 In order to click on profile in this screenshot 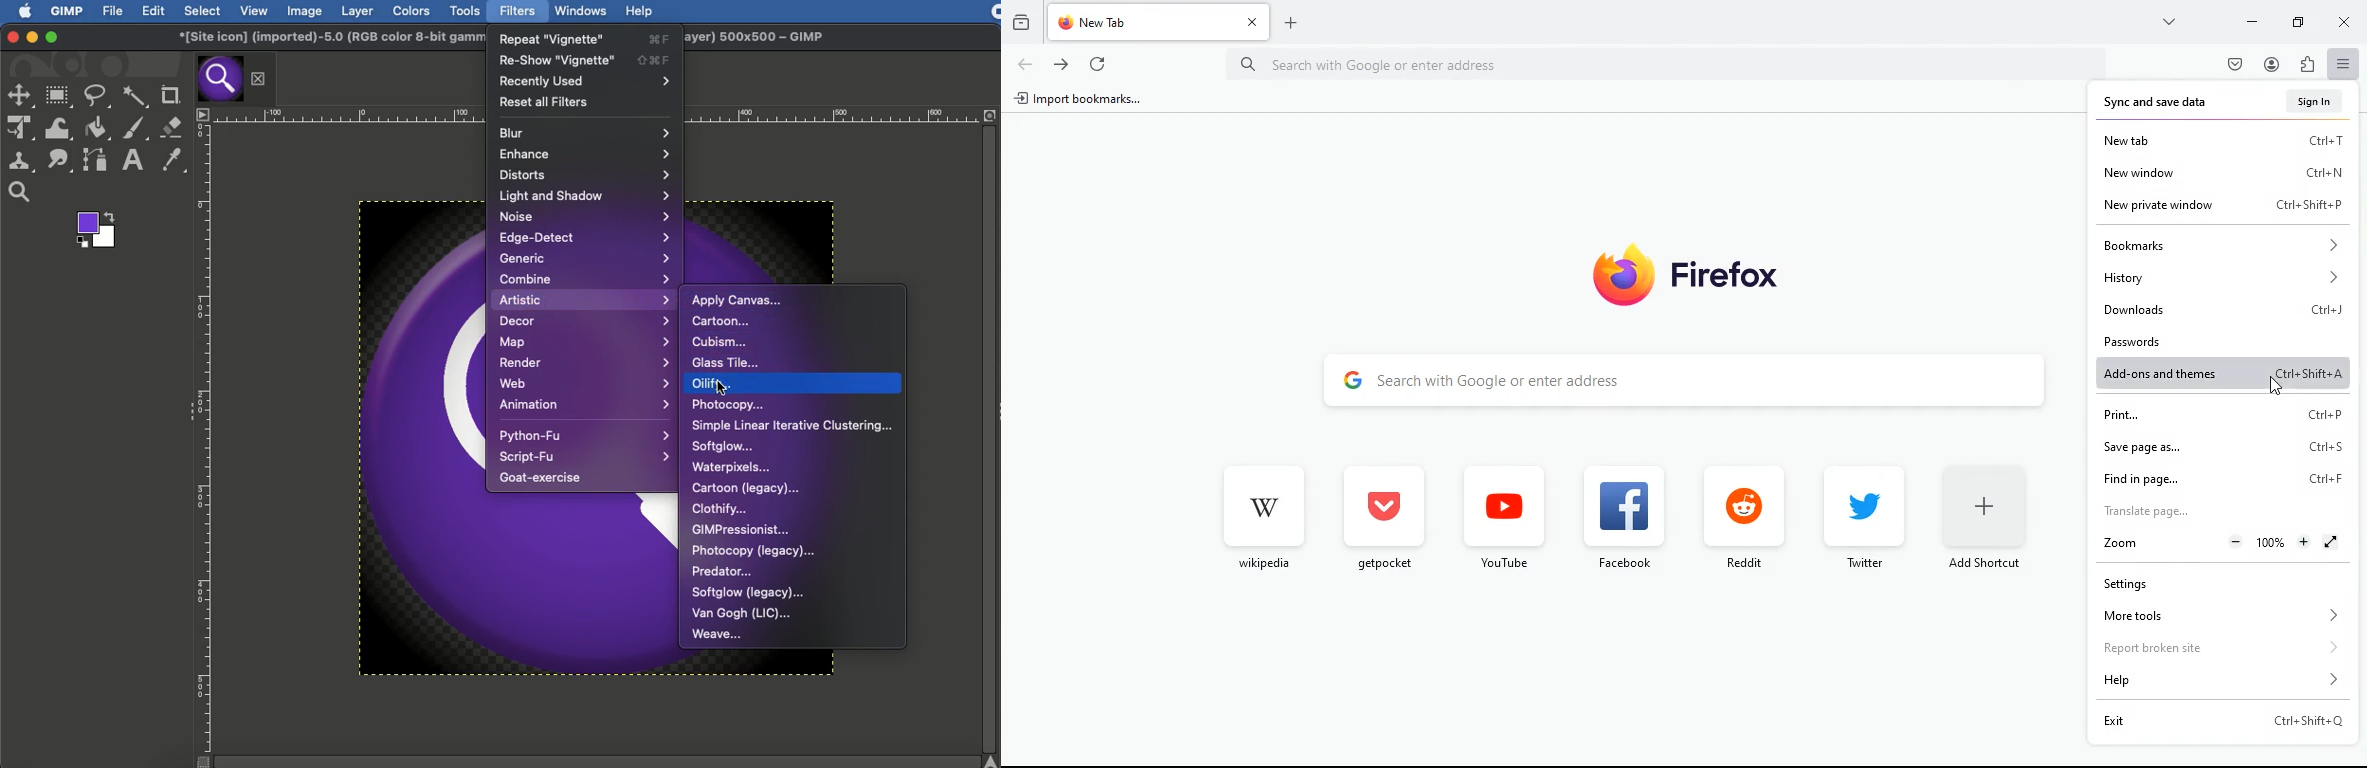, I will do `click(2272, 68)`.